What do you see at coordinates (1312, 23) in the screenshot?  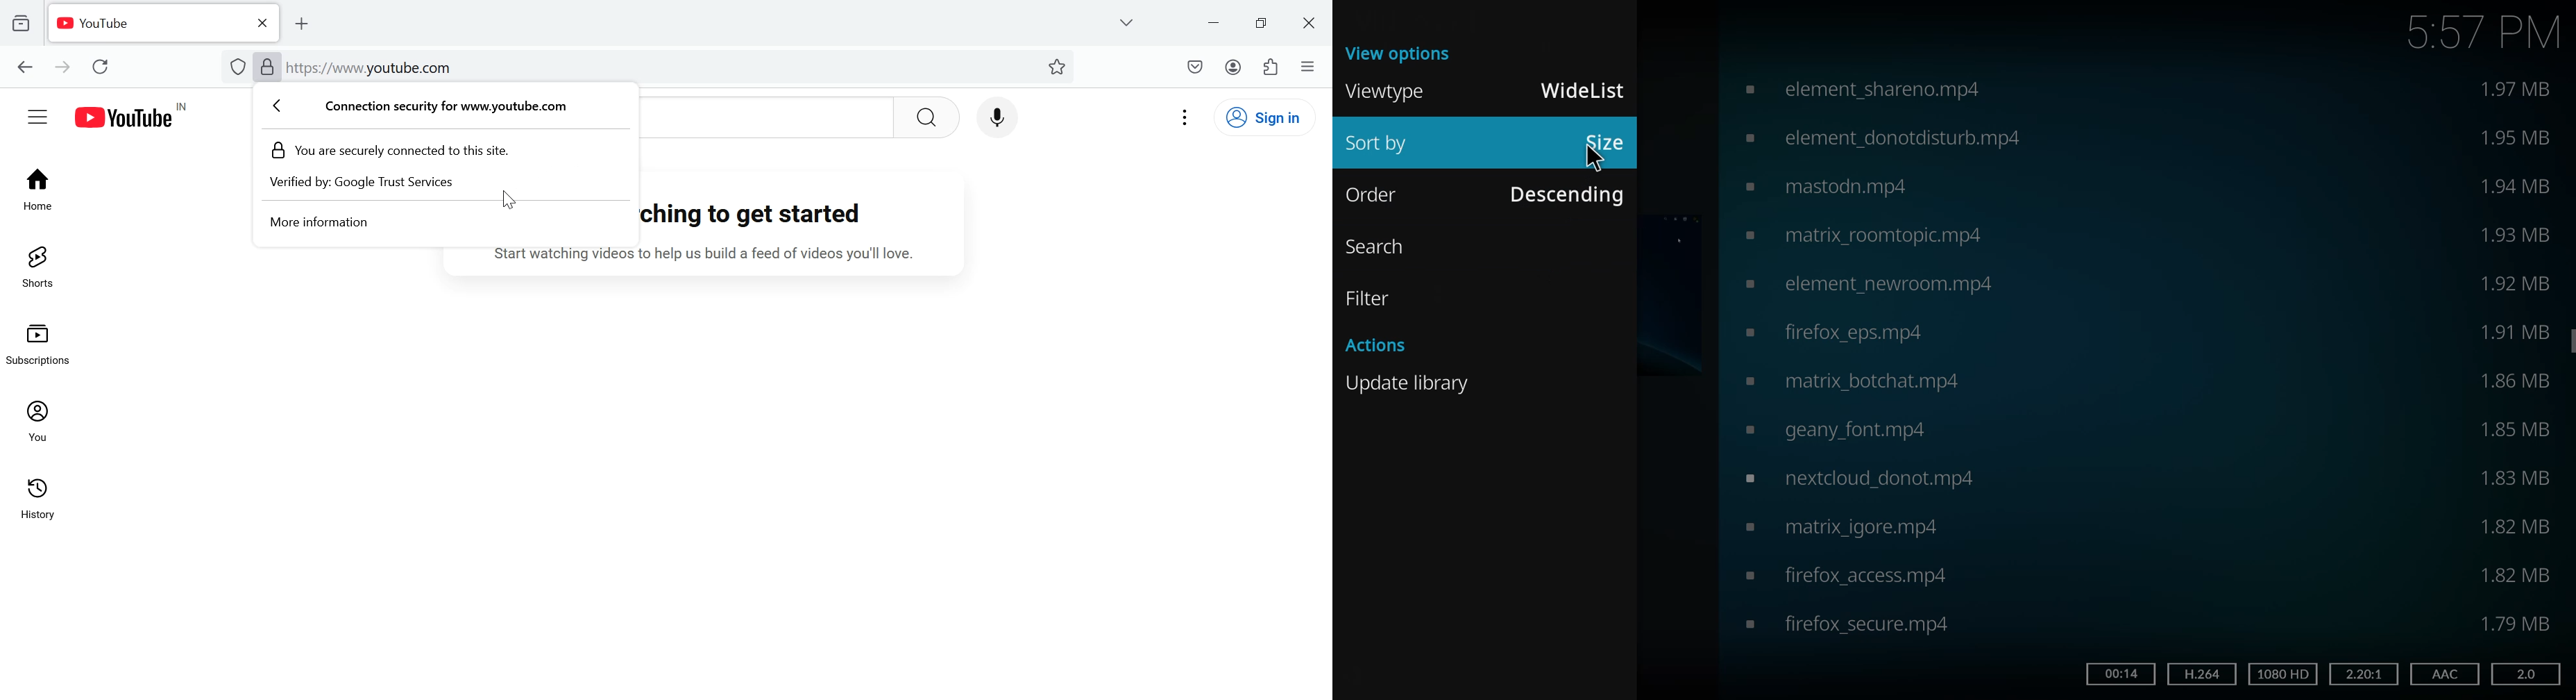 I see `Close` at bounding box center [1312, 23].